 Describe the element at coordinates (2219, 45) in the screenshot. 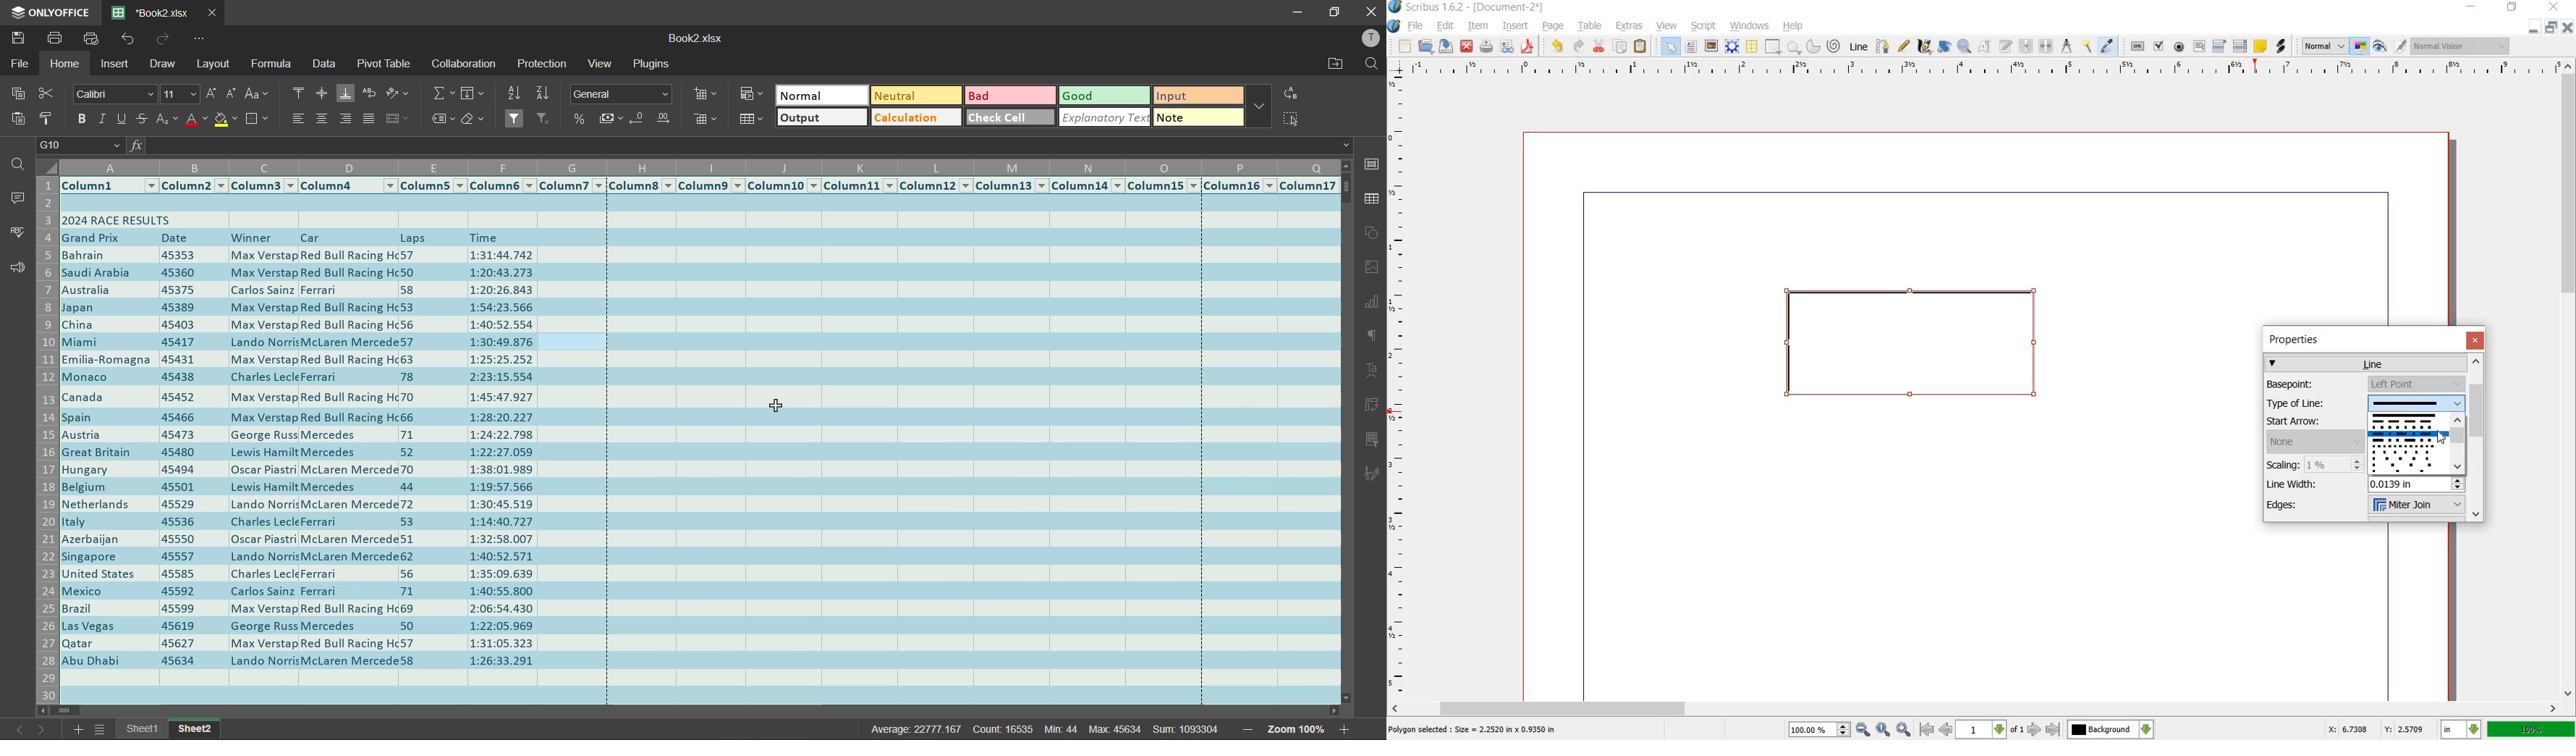

I see `PDF COMBO BOX` at that location.